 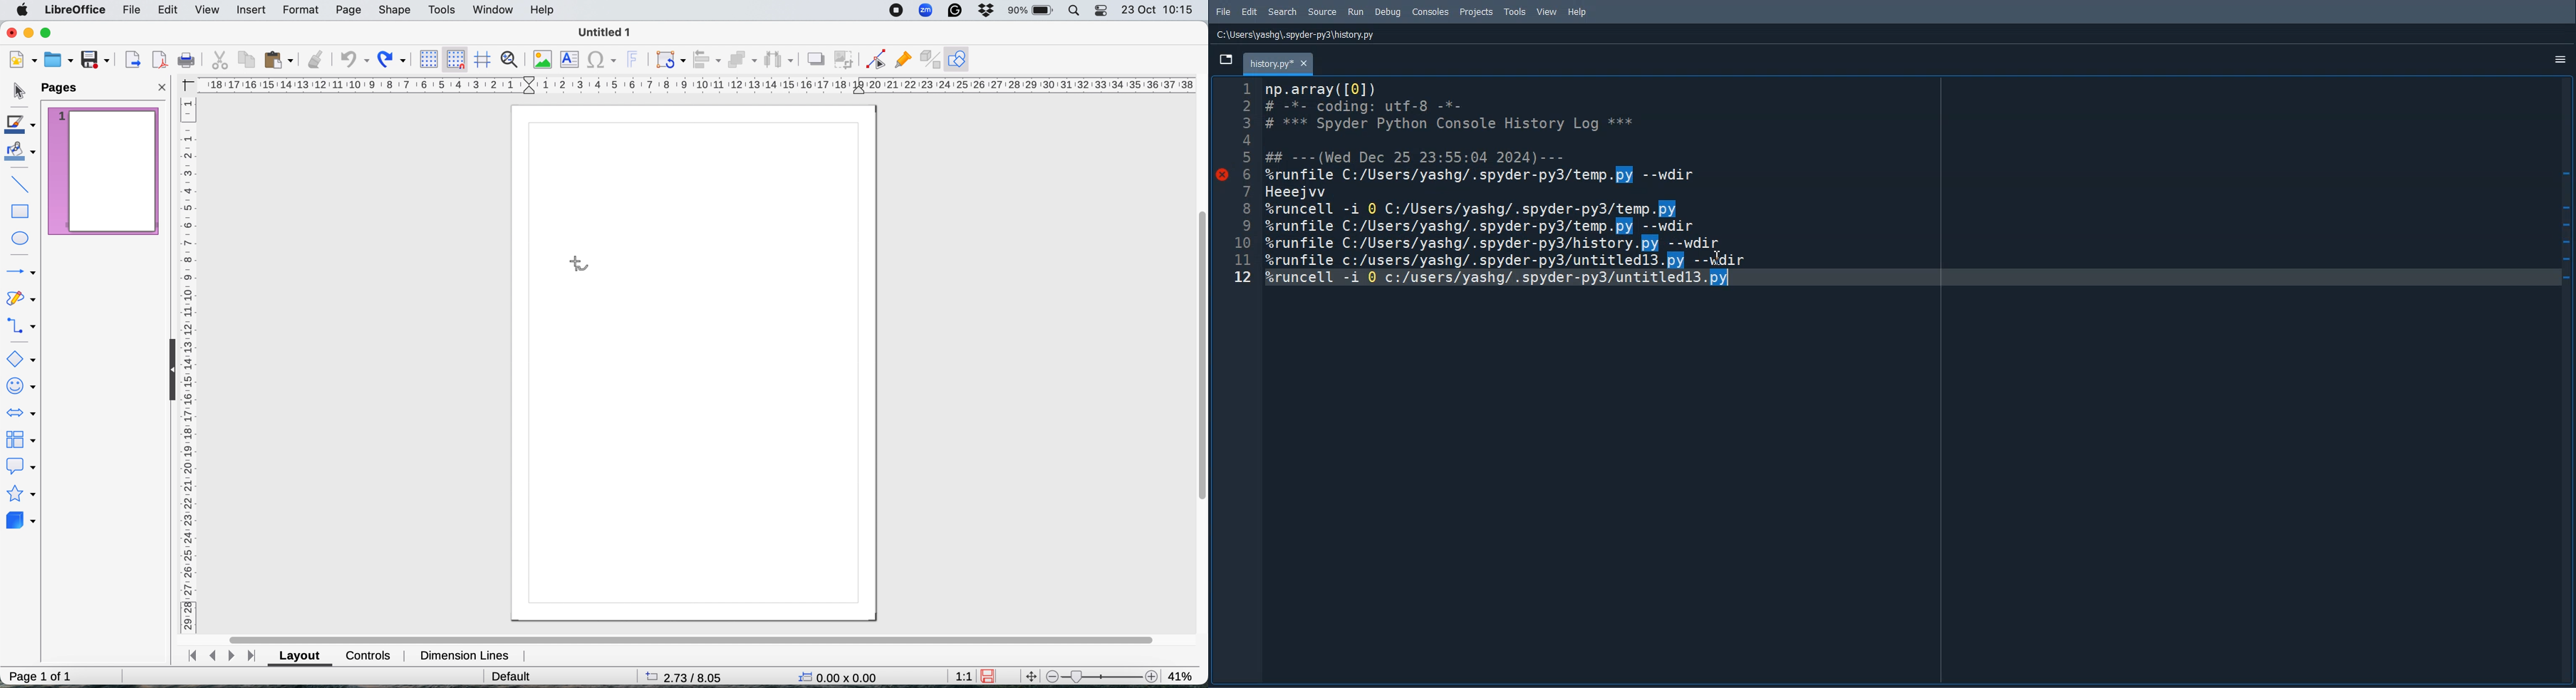 I want to click on Browse Tab, so click(x=1225, y=59).